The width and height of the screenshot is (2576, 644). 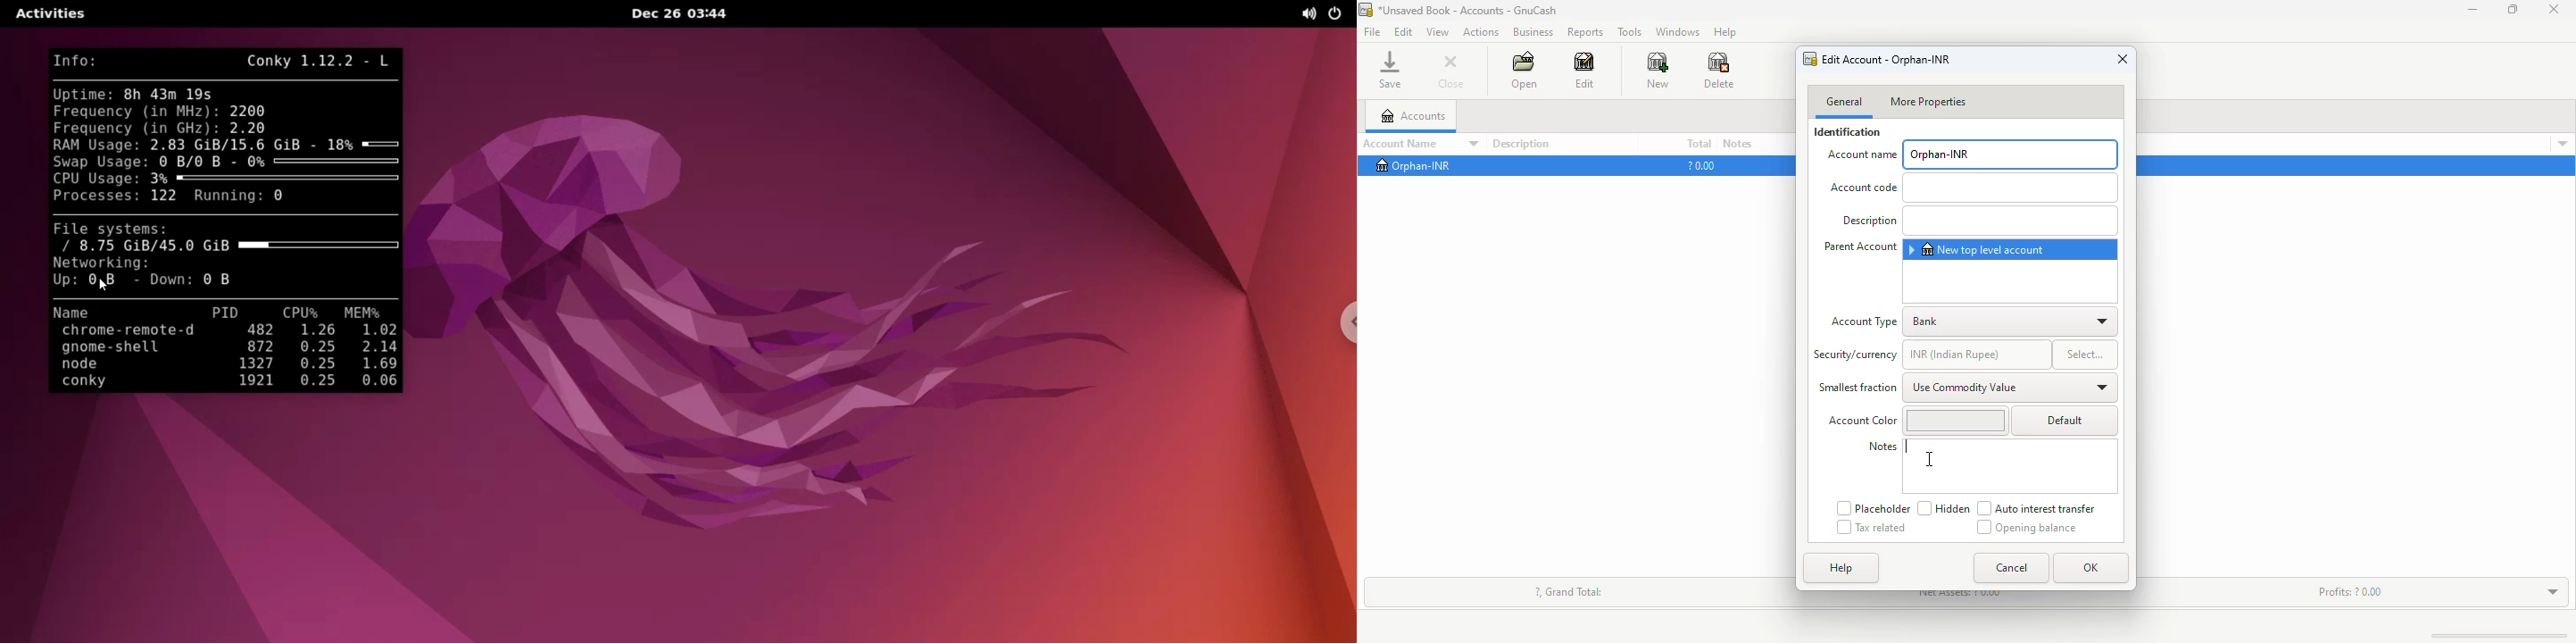 I want to click on Orphan-INR, so click(x=1408, y=168).